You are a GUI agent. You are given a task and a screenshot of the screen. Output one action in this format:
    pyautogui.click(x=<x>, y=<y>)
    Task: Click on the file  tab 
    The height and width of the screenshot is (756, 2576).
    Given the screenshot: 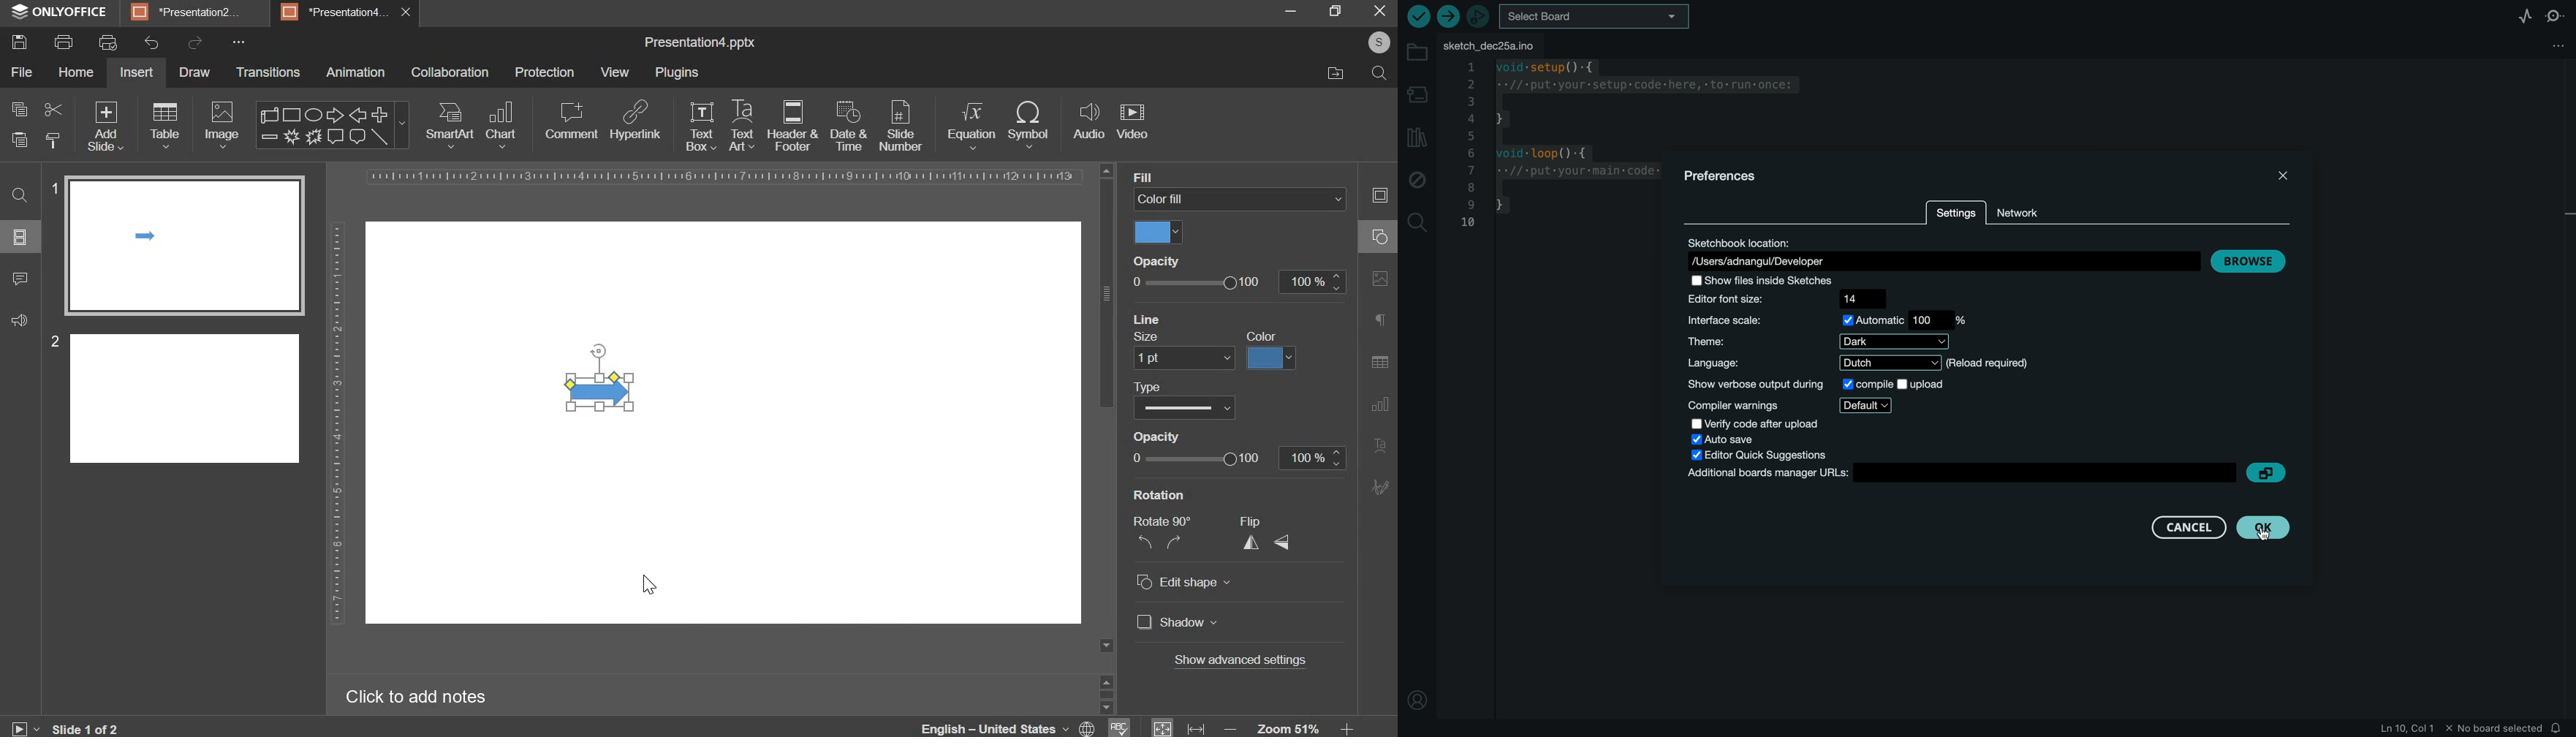 What is the action you would take?
    pyautogui.click(x=1494, y=46)
    